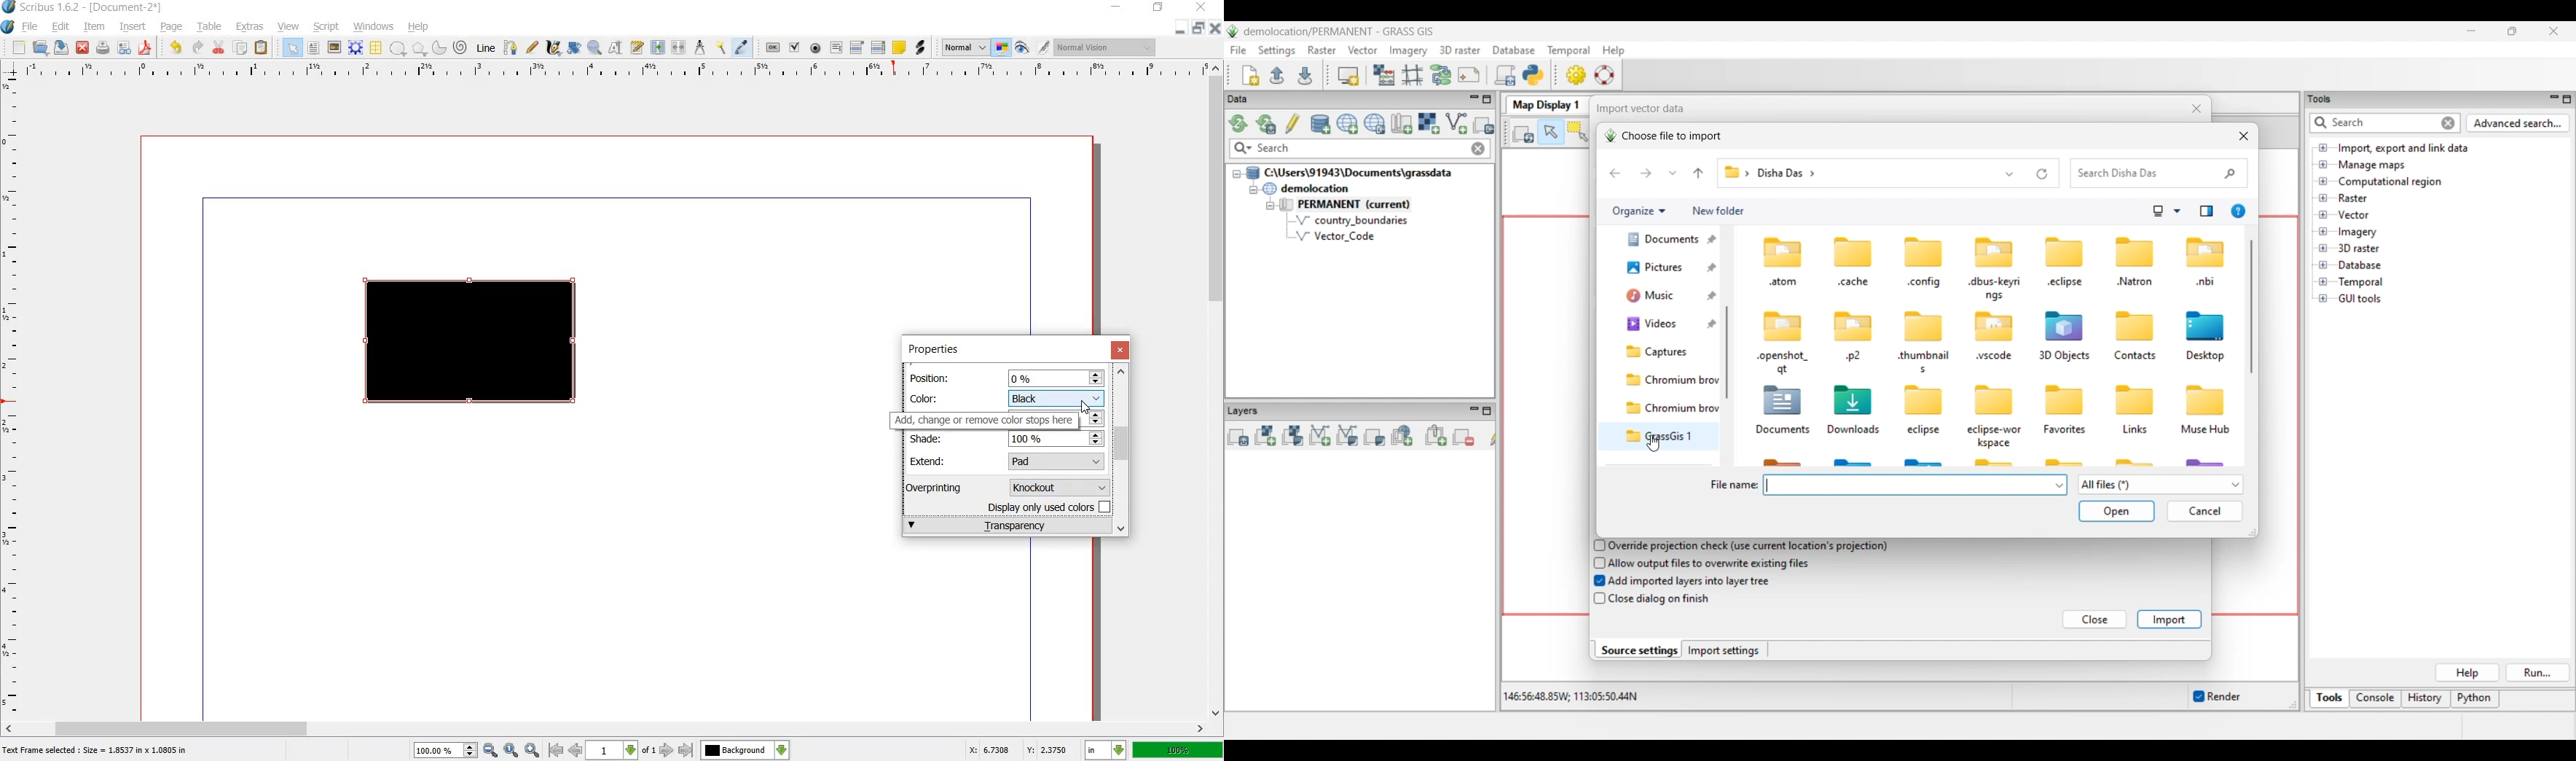  What do you see at coordinates (1120, 450) in the screenshot?
I see `scrollbar` at bounding box center [1120, 450].